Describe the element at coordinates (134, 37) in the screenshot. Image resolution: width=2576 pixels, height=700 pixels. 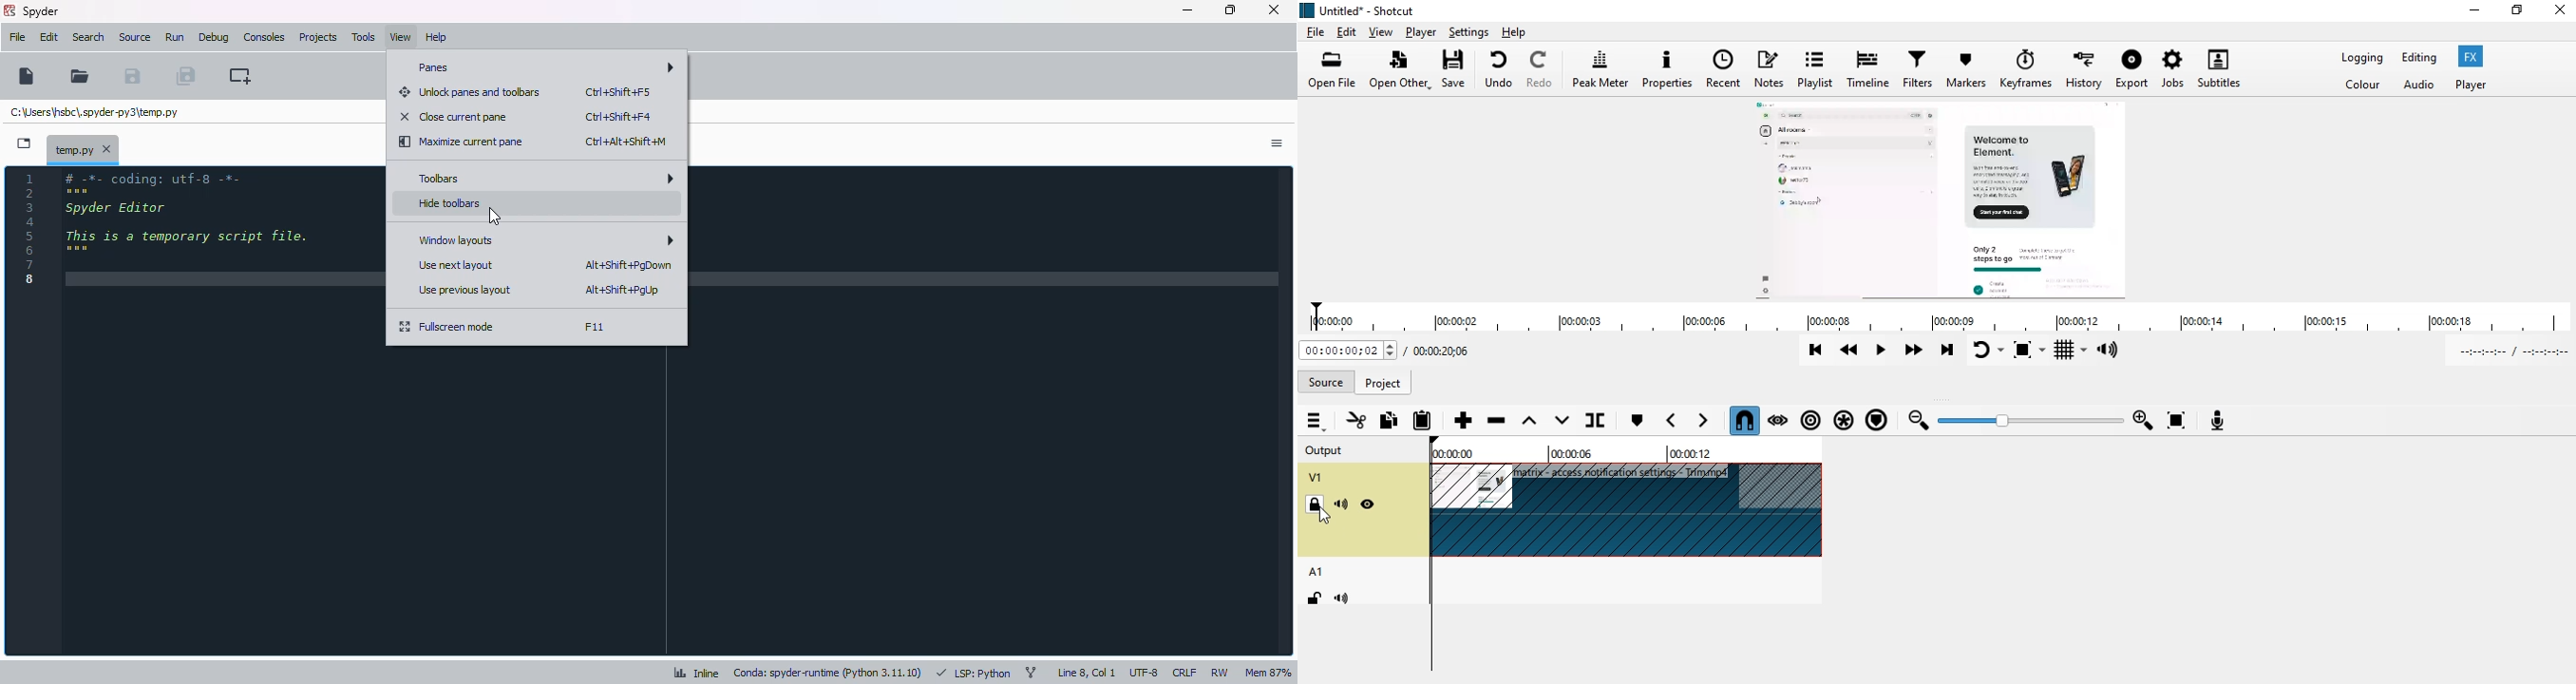
I see `source` at that location.